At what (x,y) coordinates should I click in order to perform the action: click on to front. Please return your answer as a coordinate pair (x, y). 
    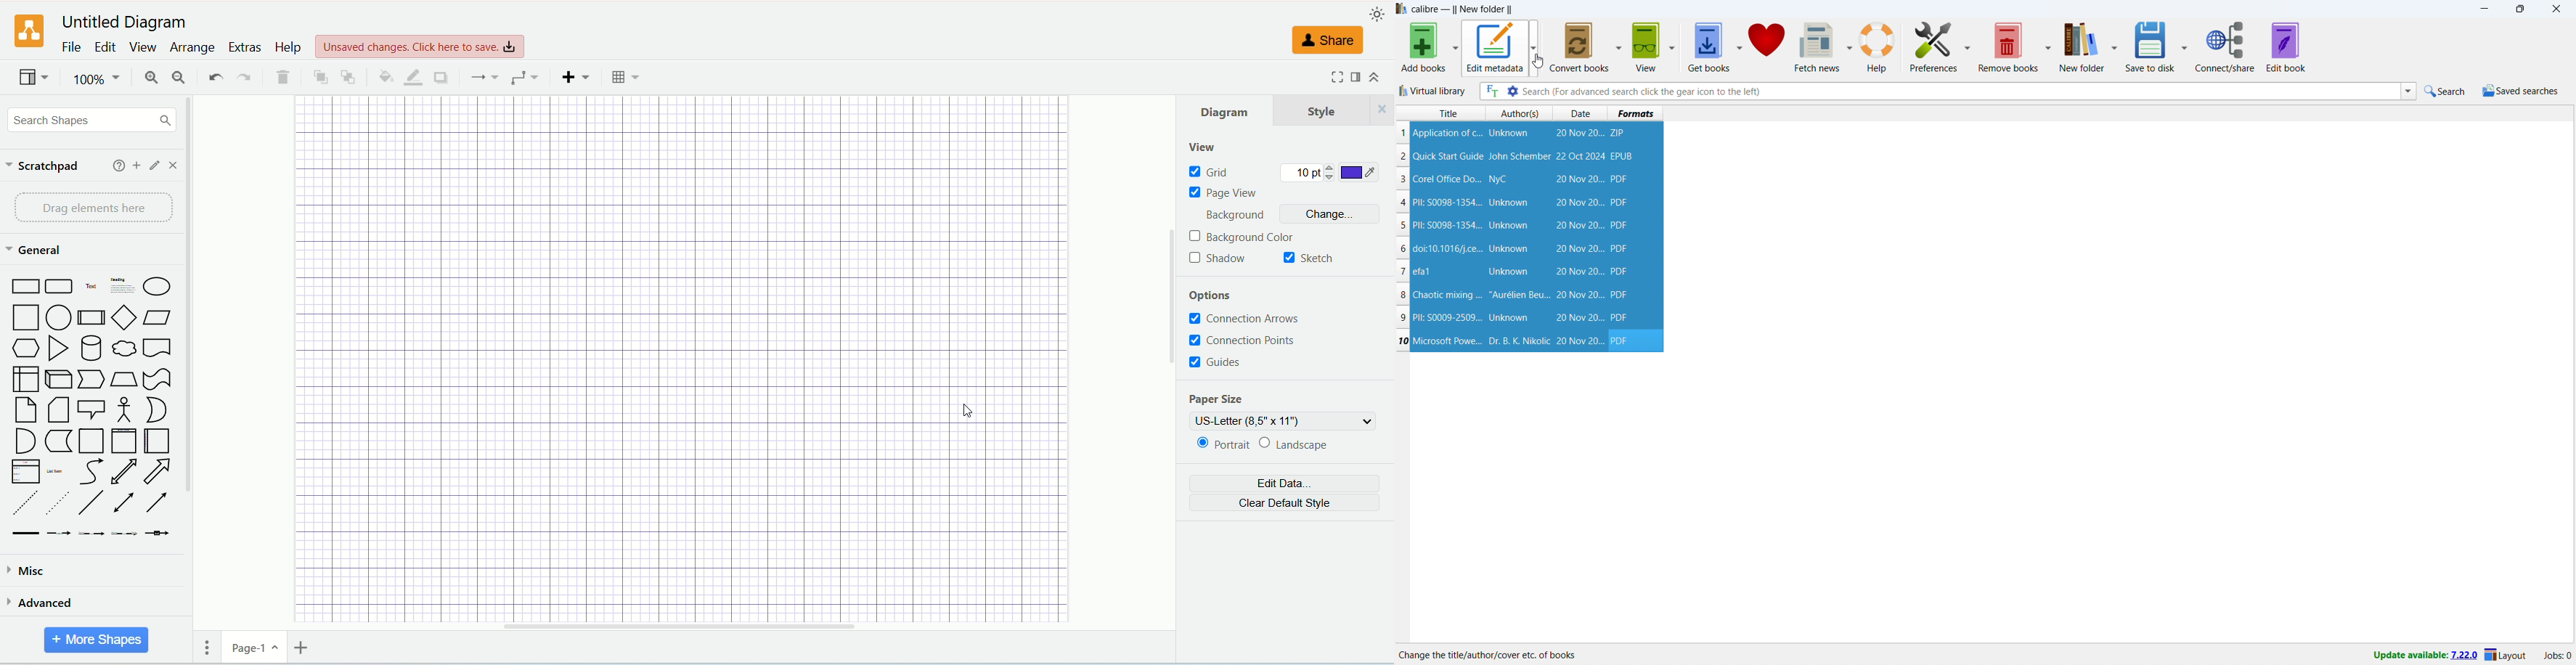
    Looking at the image, I should click on (319, 76).